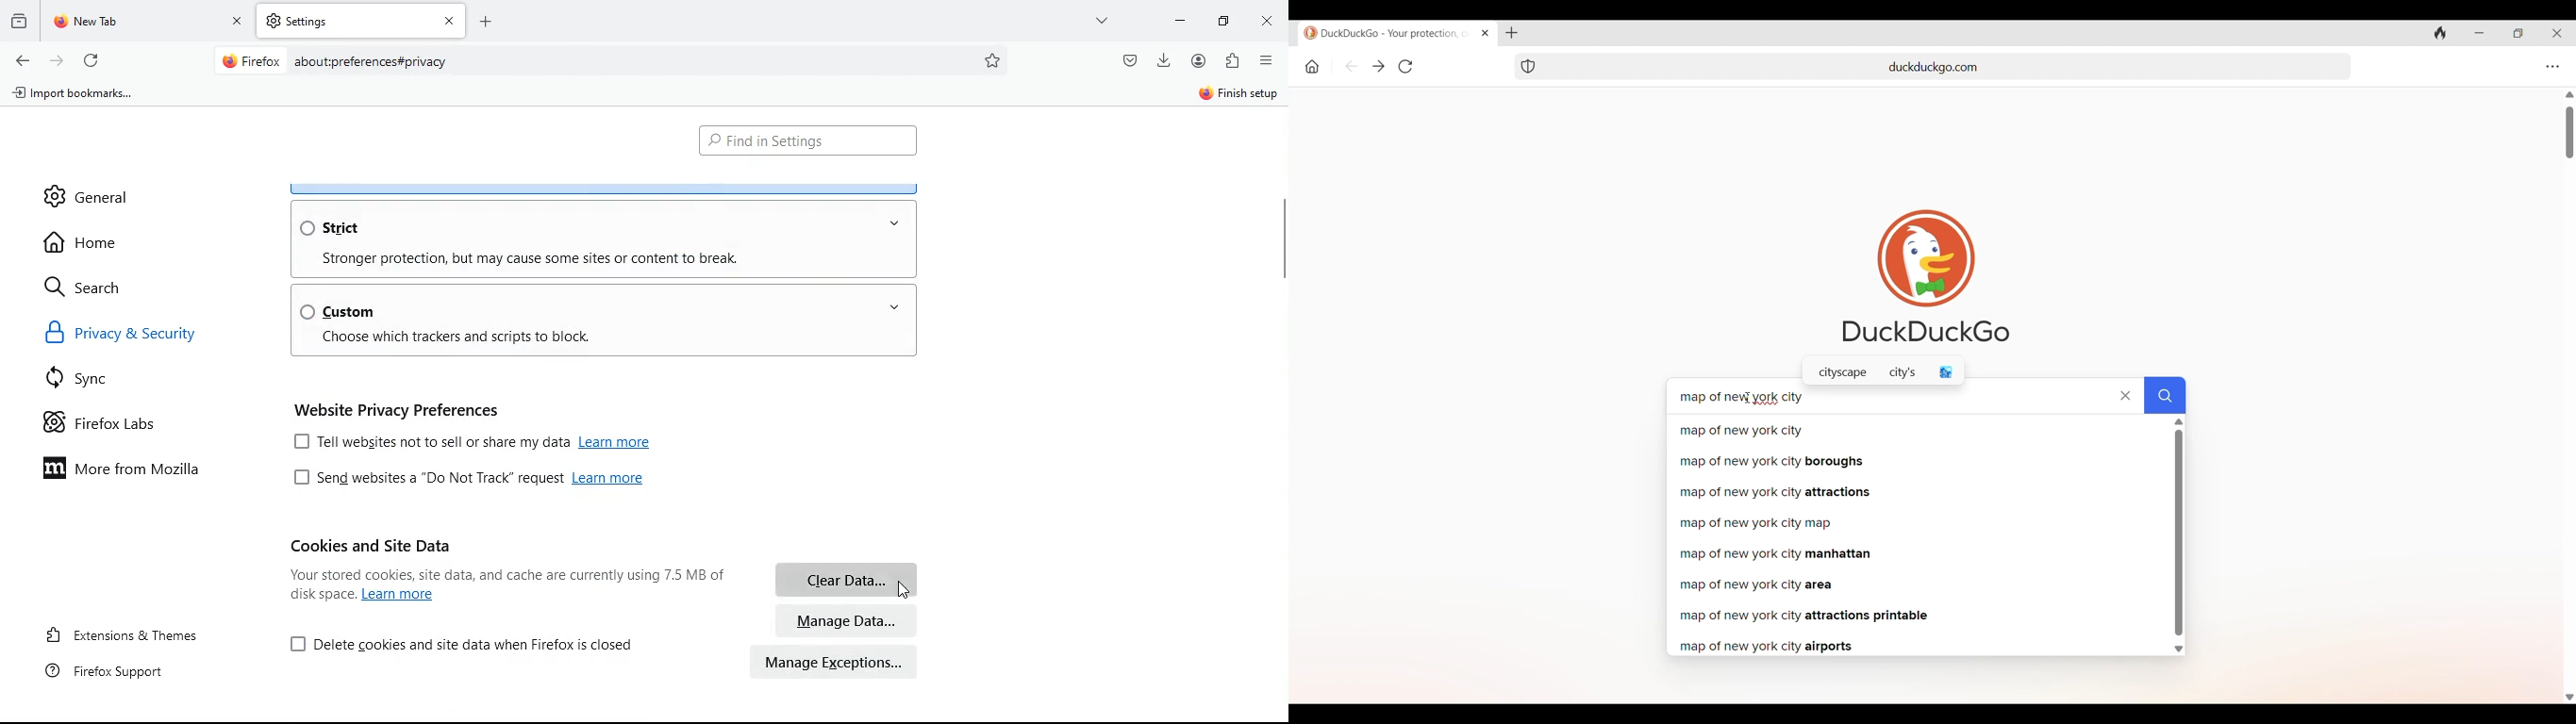 This screenshot has height=728, width=2576. What do you see at coordinates (2165, 67) in the screenshot?
I see `Search tab` at bounding box center [2165, 67].